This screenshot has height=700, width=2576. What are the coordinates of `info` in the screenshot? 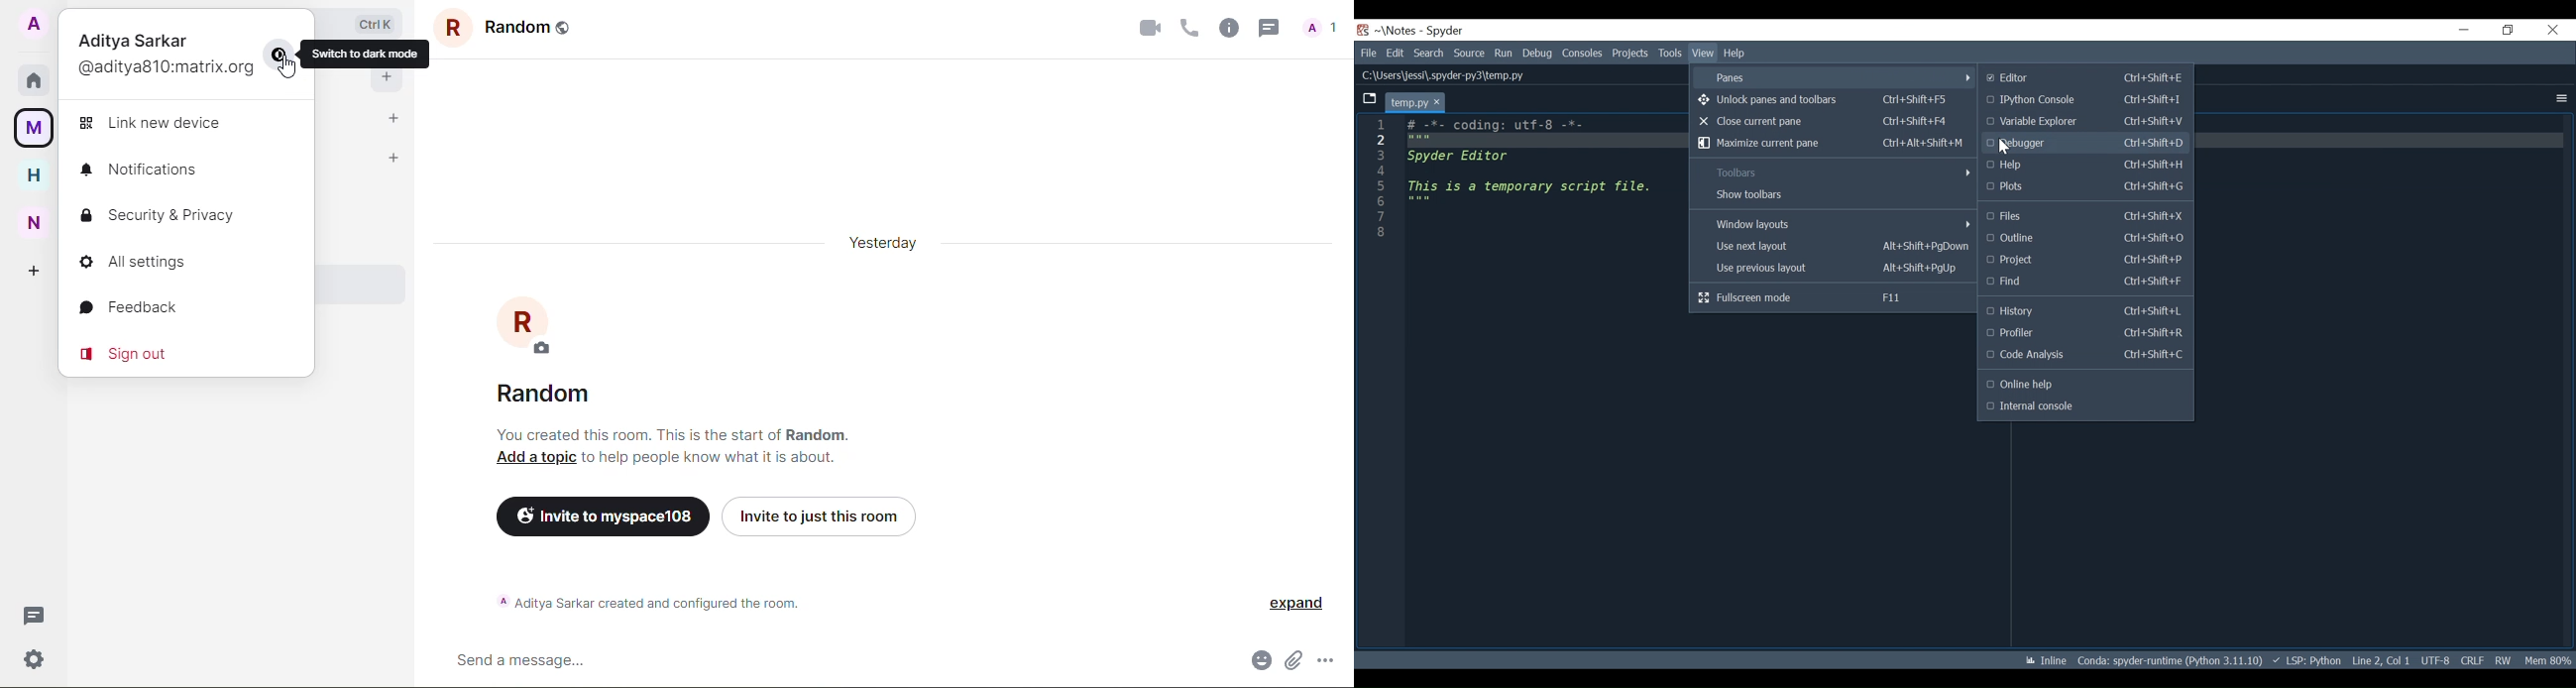 It's located at (1227, 27).